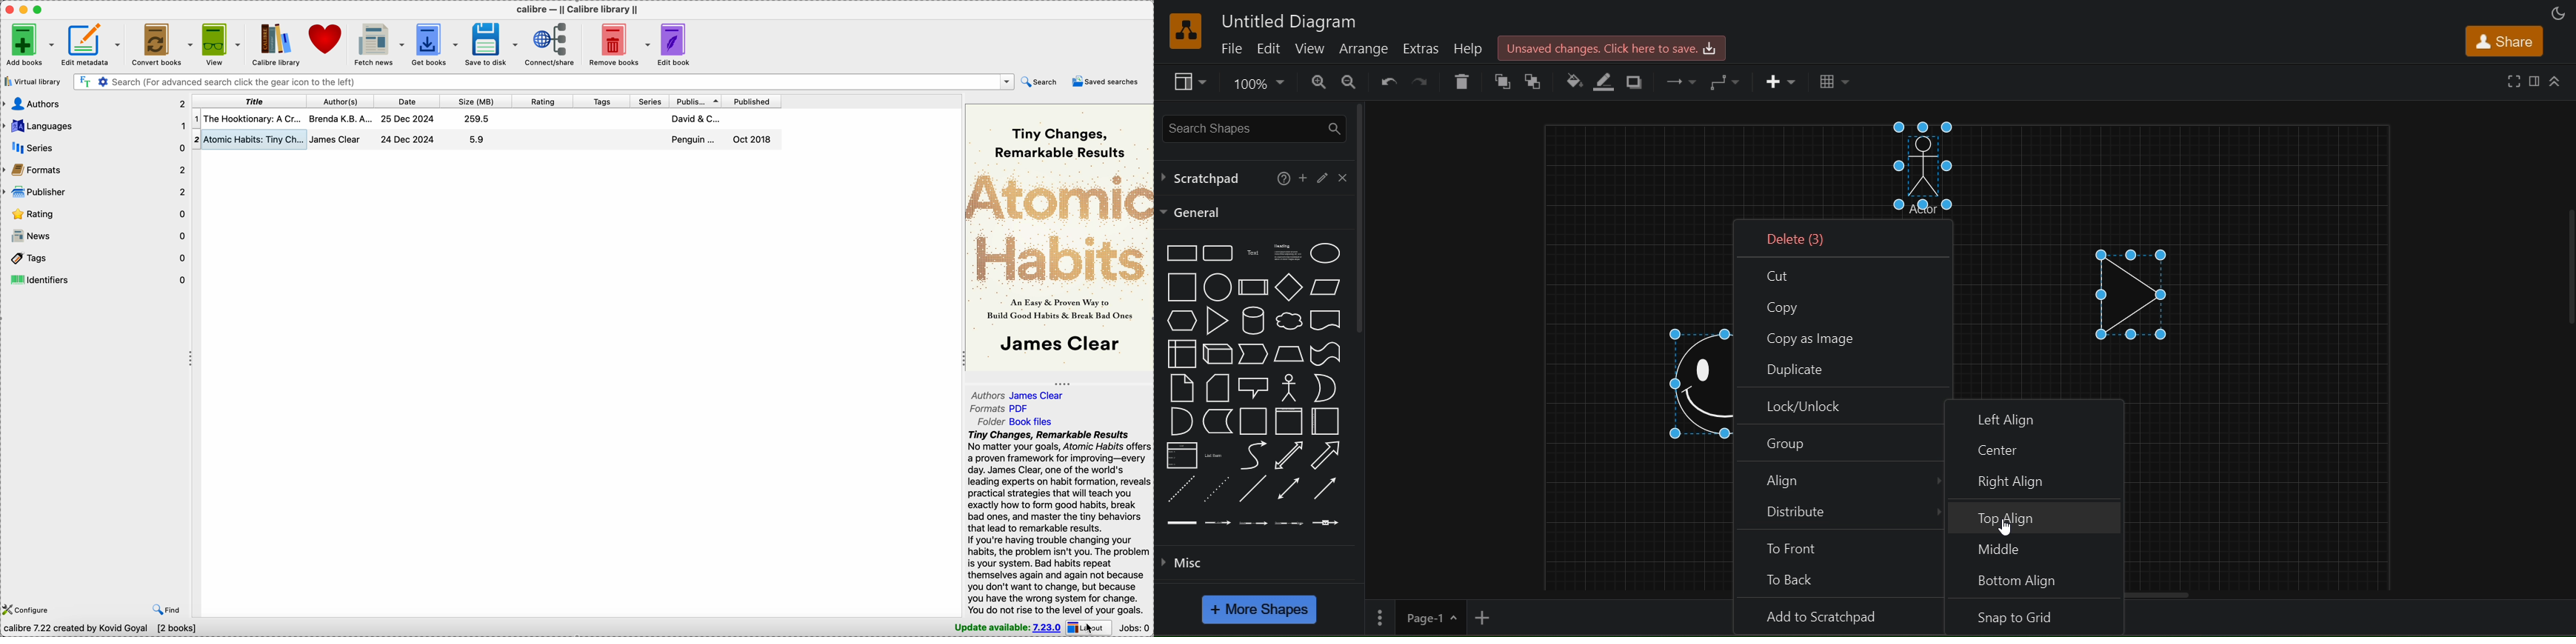 The width and height of the screenshot is (2576, 644). Describe the element at coordinates (1841, 481) in the screenshot. I see `align` at that location.